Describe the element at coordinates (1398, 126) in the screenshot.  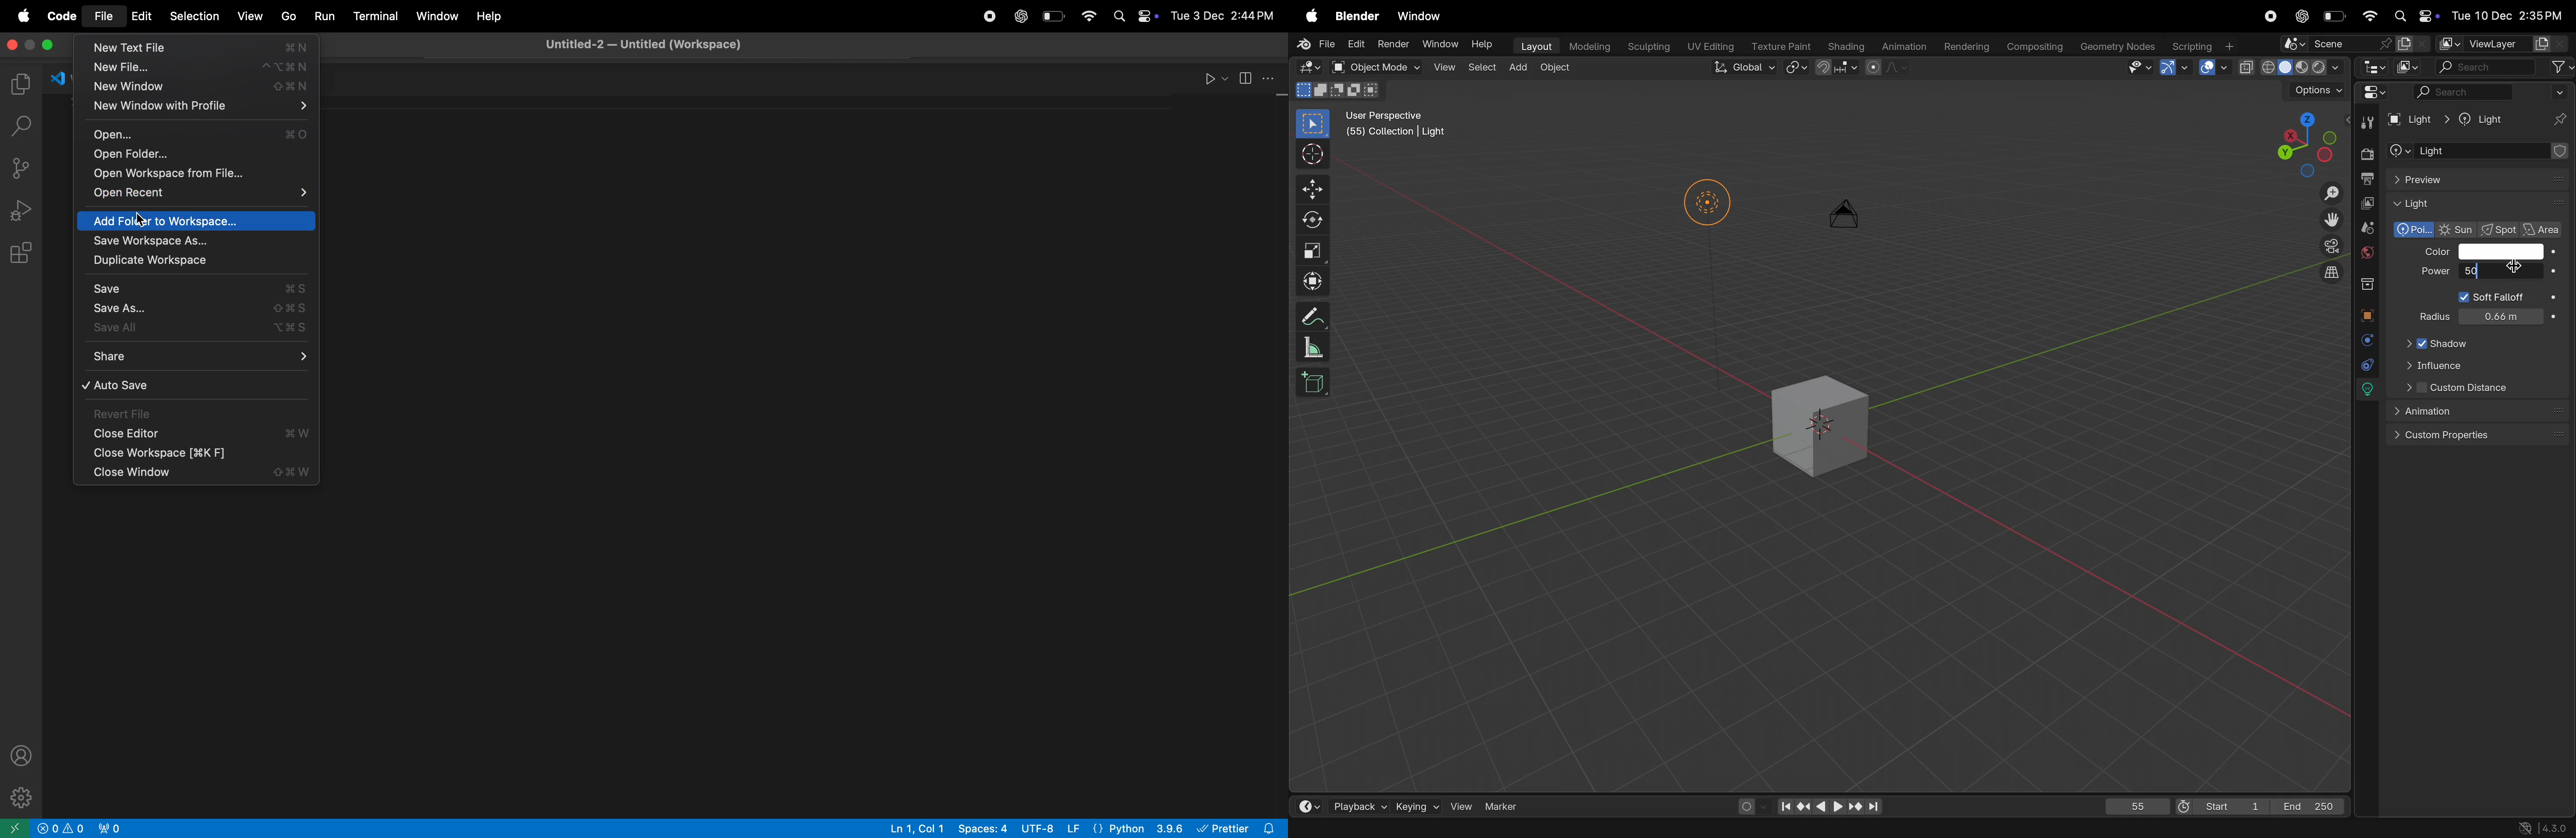
I see `User perspective` at that location.